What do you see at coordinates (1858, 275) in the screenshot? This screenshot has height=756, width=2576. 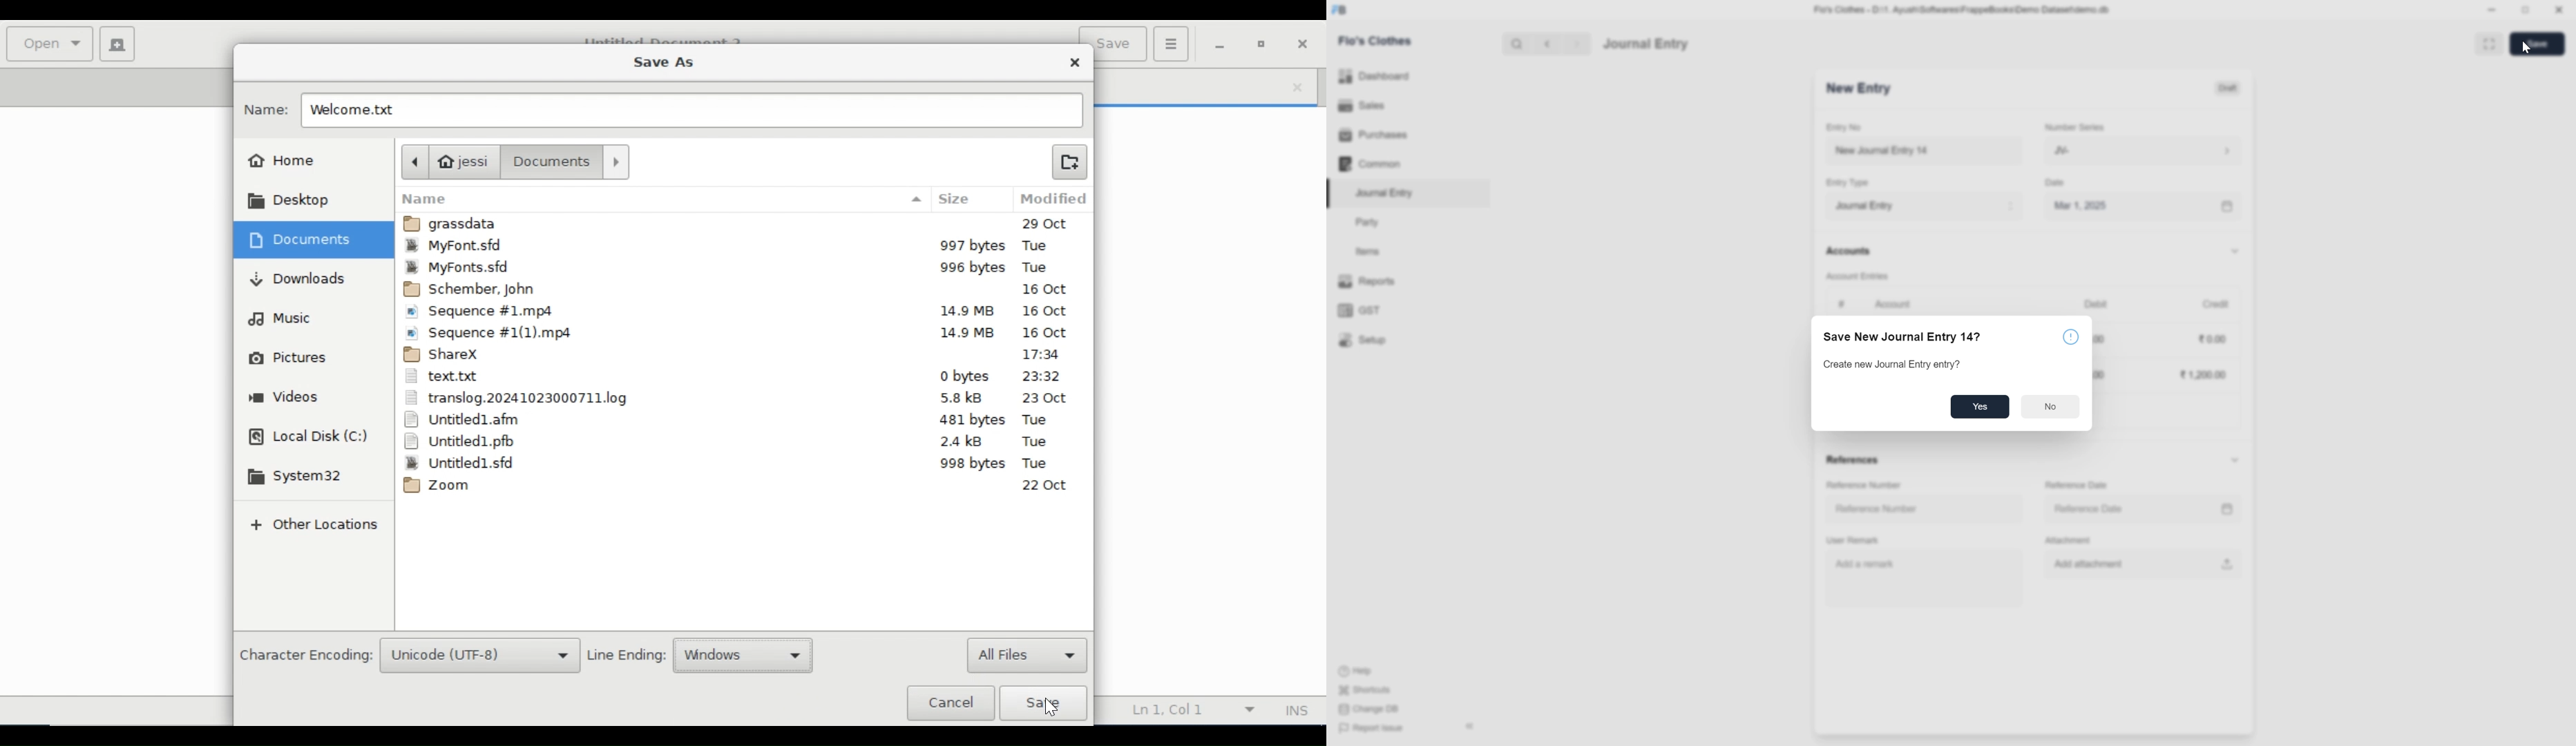 I see `Account Entries` at bounding box center [1858, 275].